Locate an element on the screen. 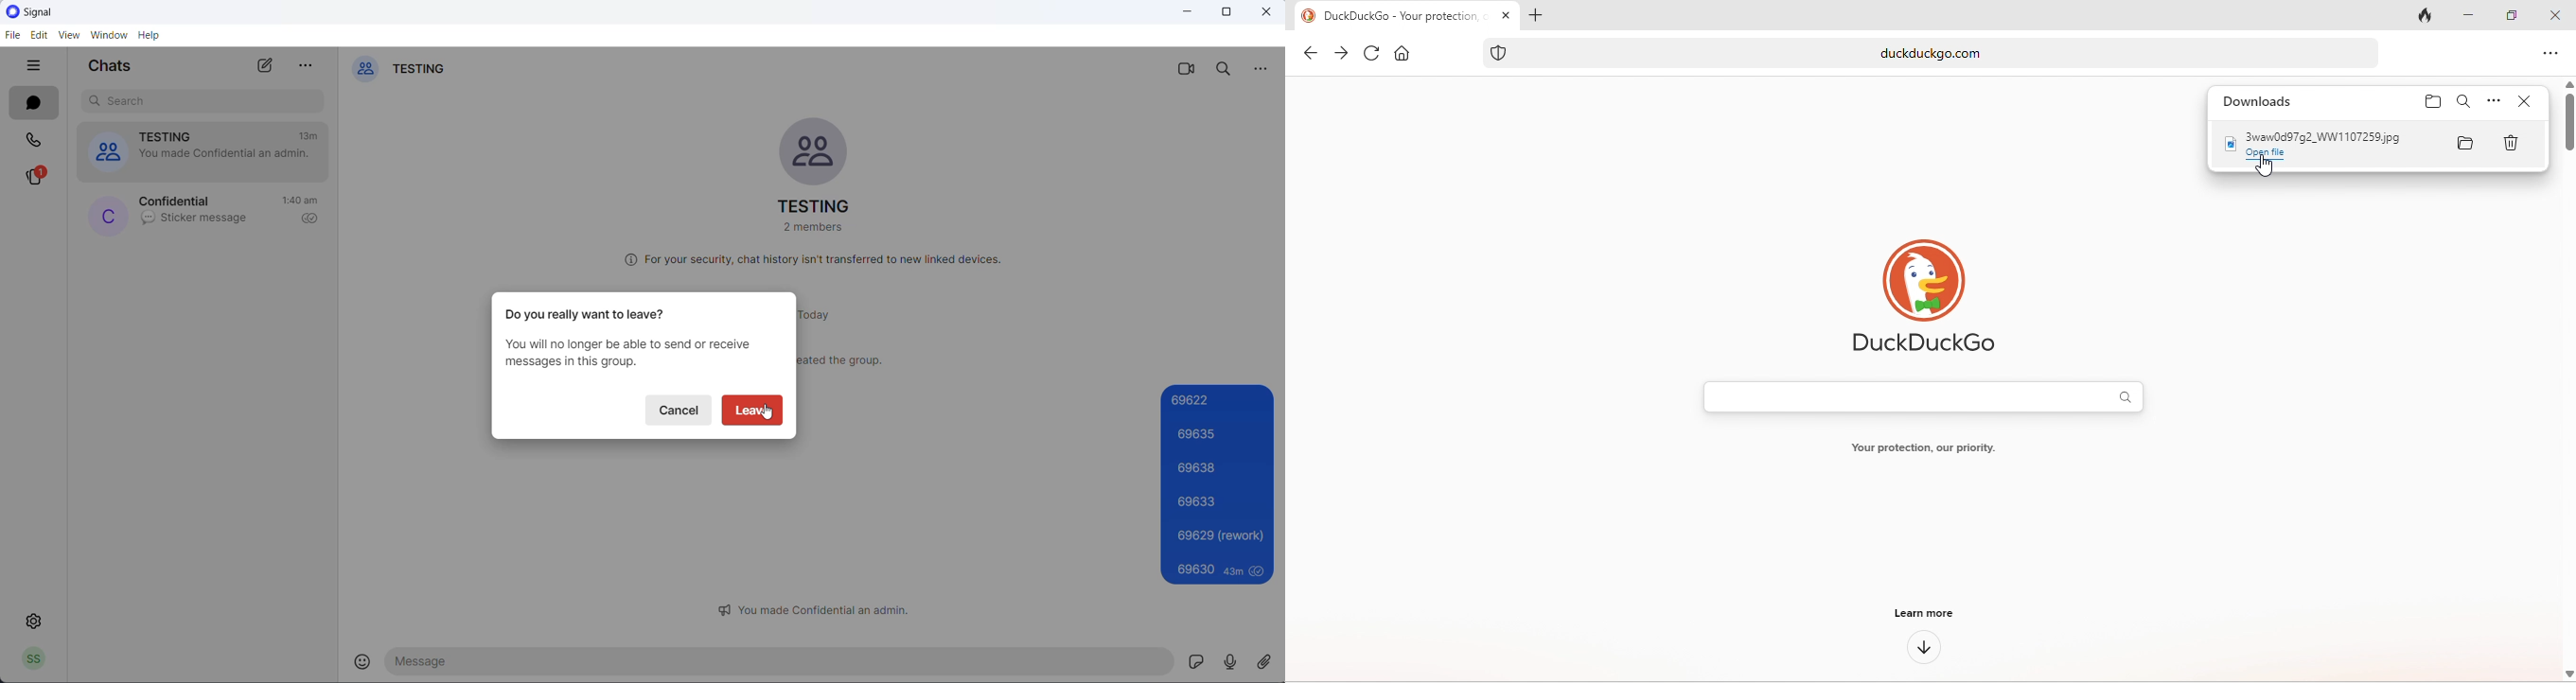 This screenshot has height=700, width=2576. search is located at coordinates (2463, 102).